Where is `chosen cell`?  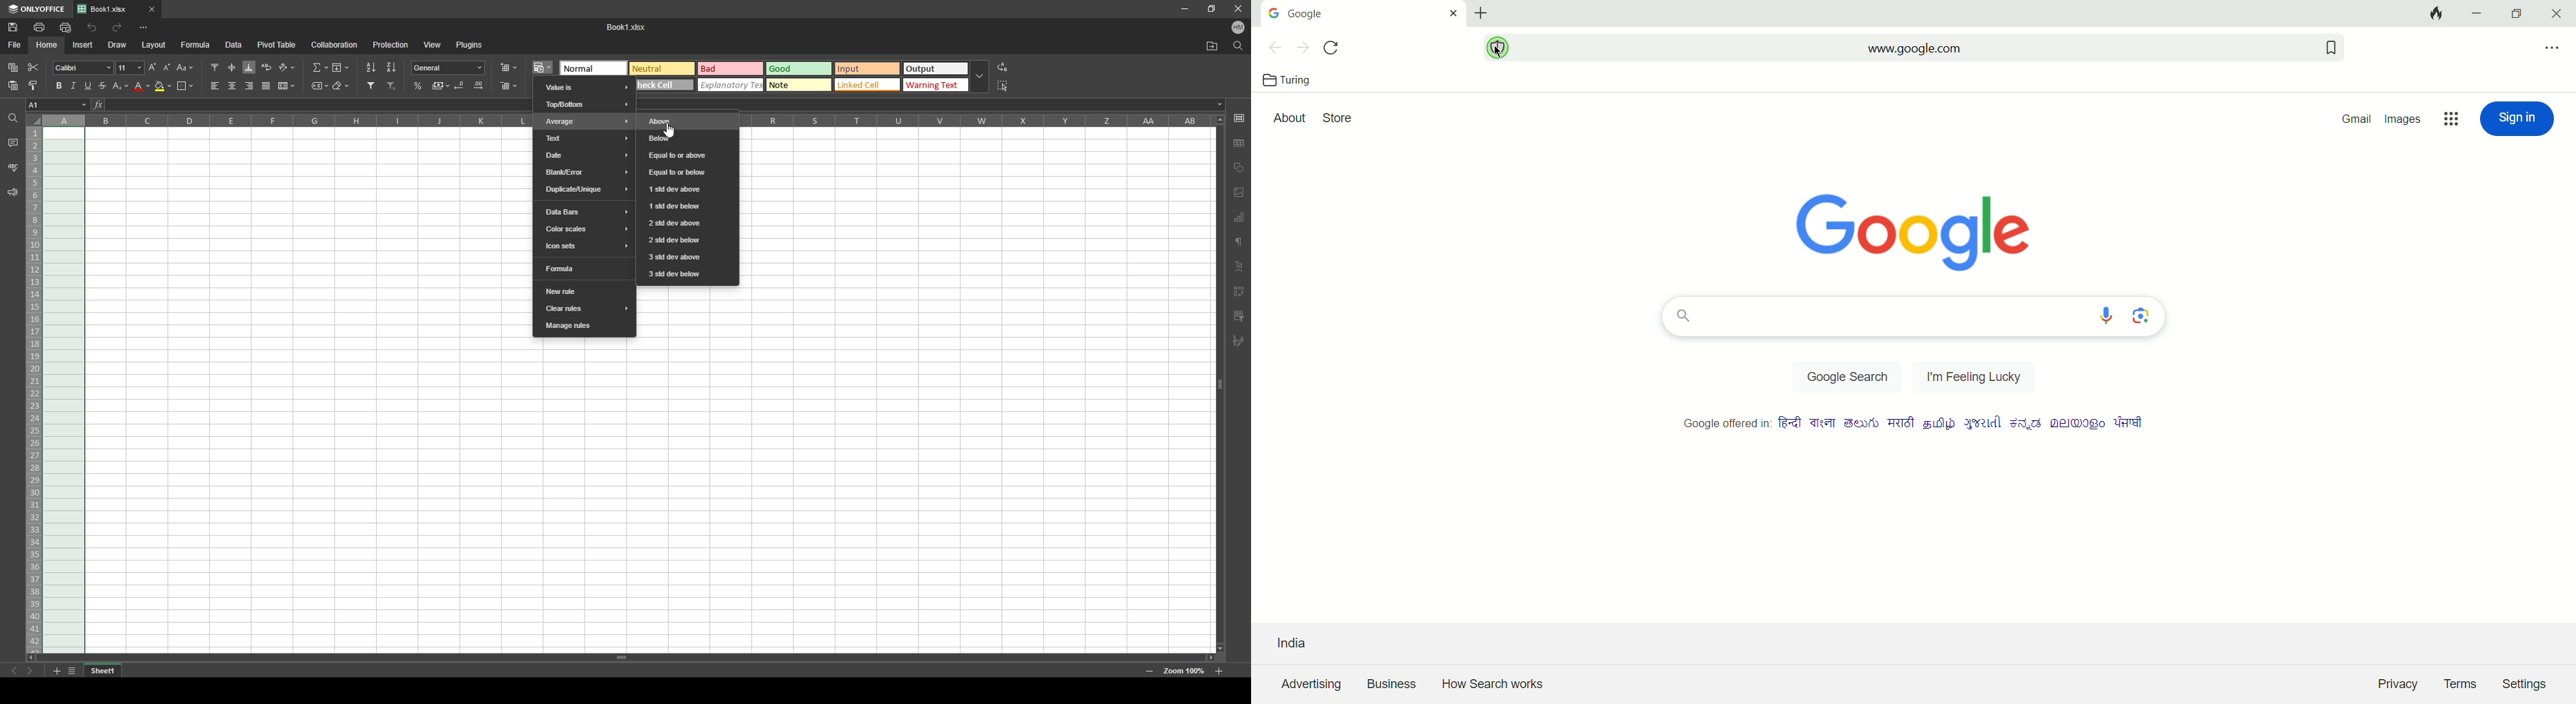
chosen cell is located at coordinates (57, 104).